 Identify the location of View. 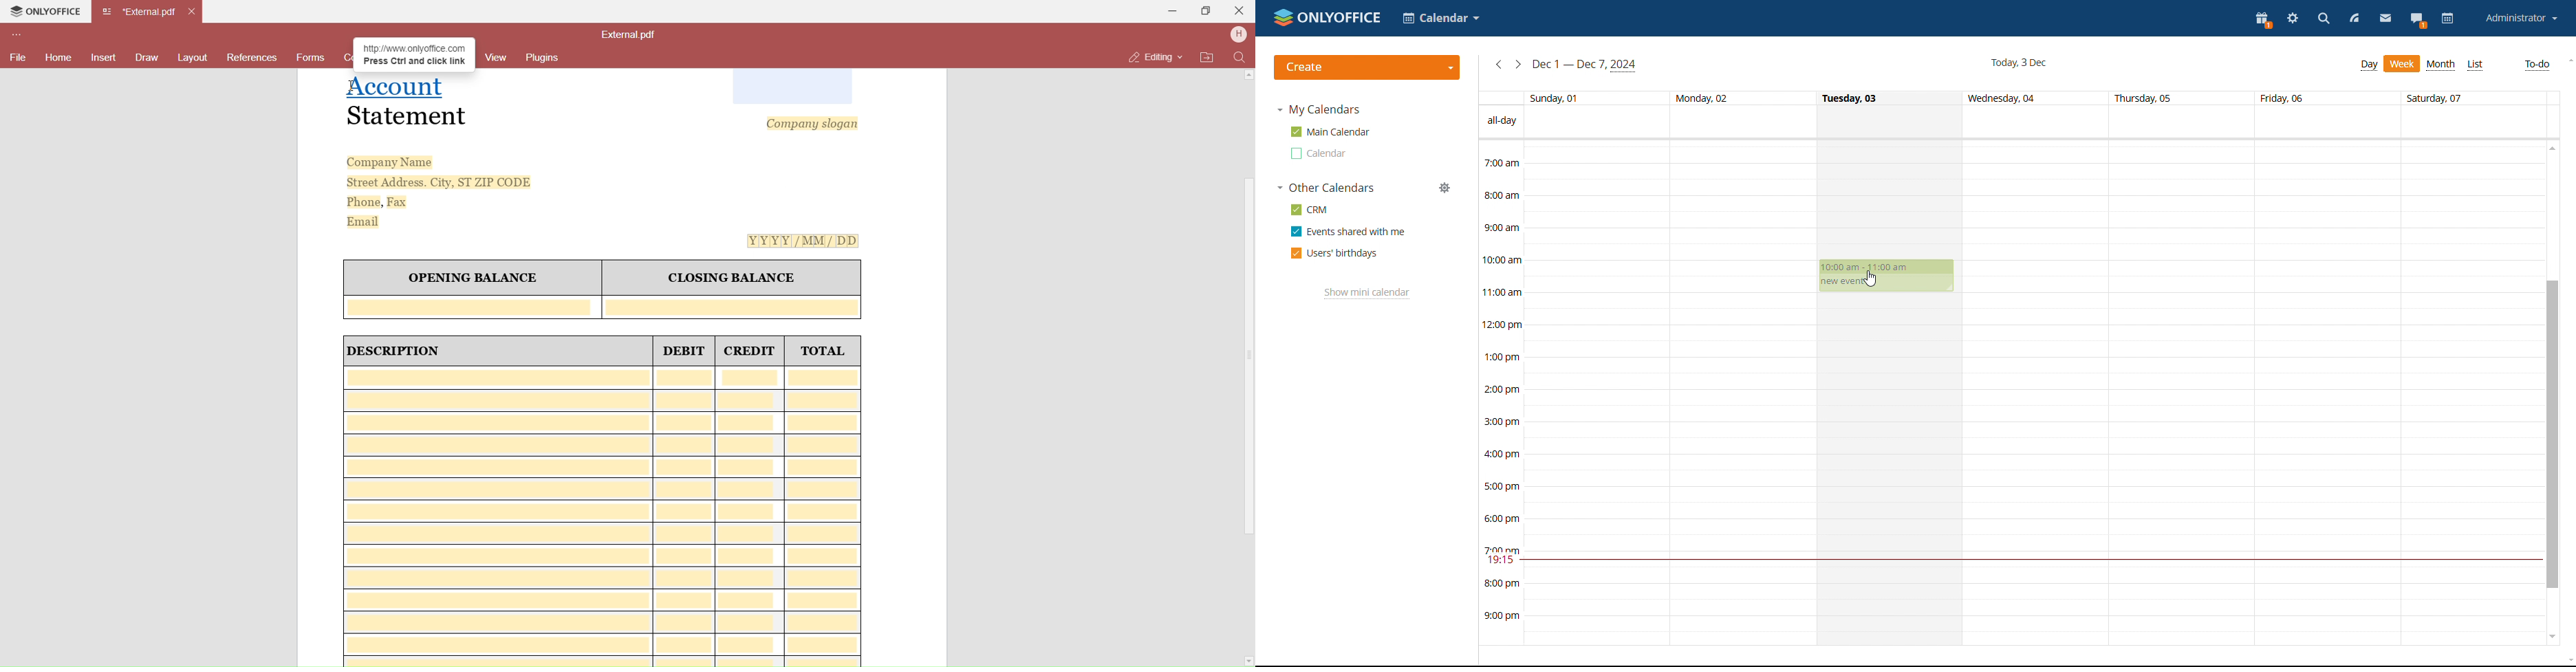
(494, 58).